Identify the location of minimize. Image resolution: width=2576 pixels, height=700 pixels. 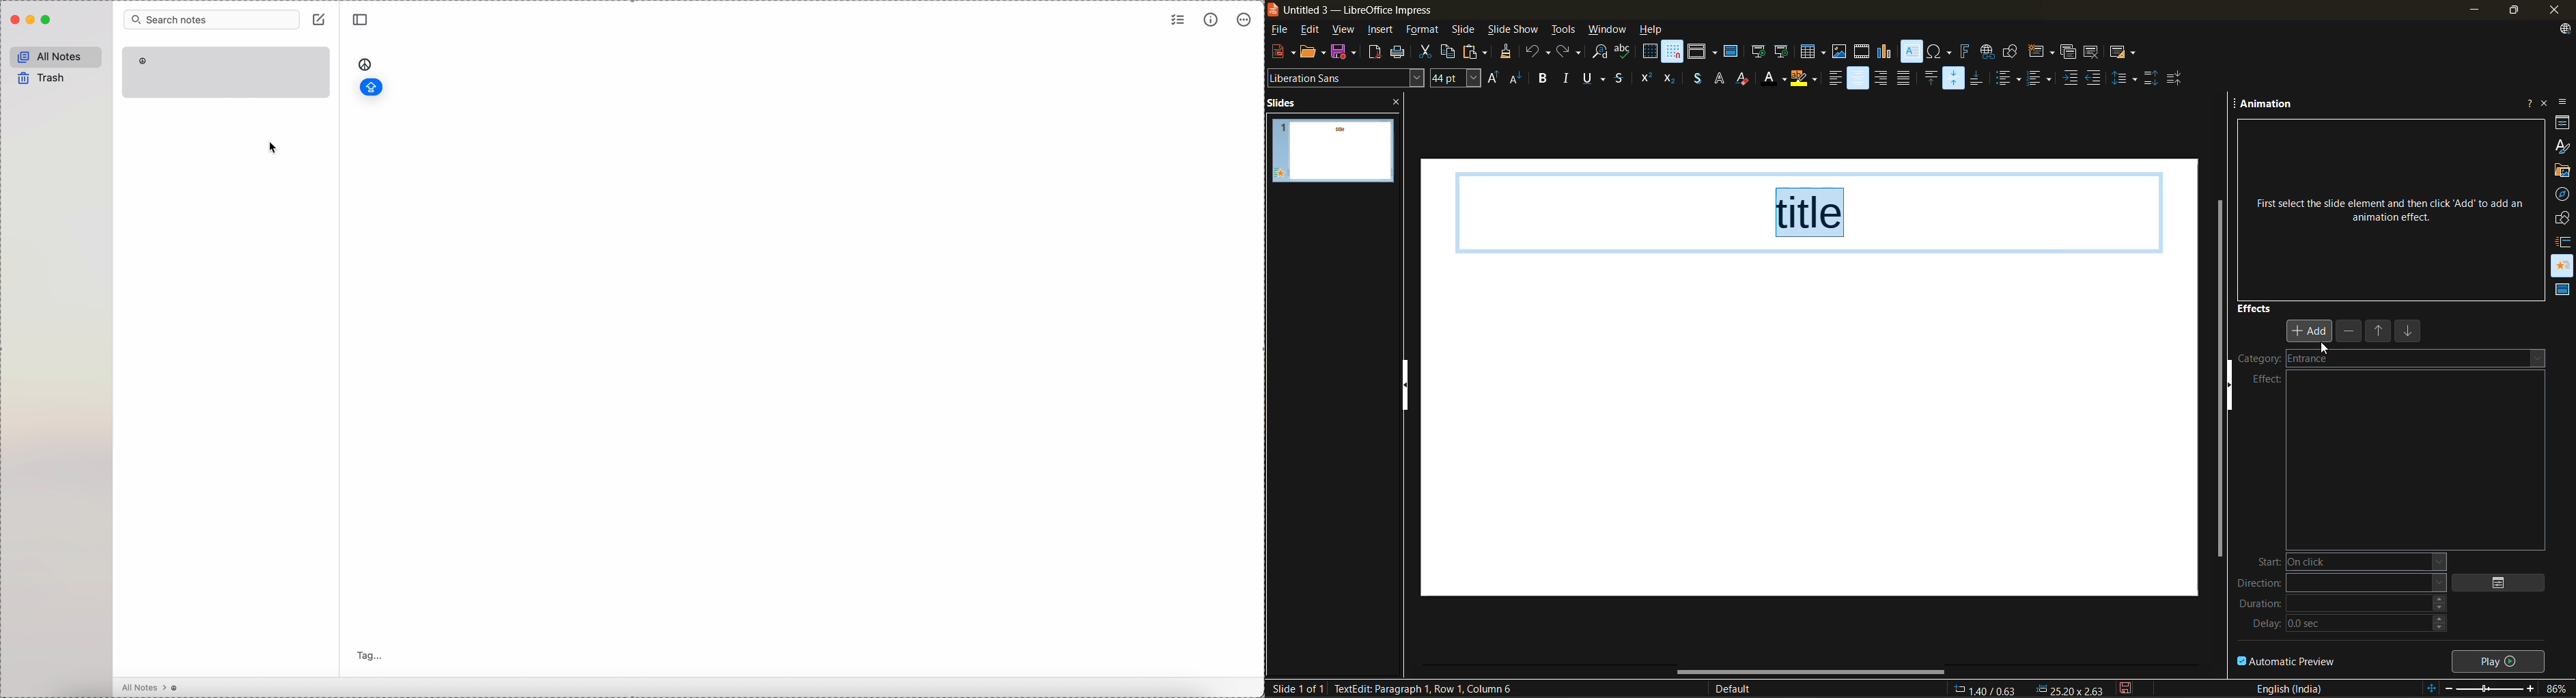
(2472, 10).